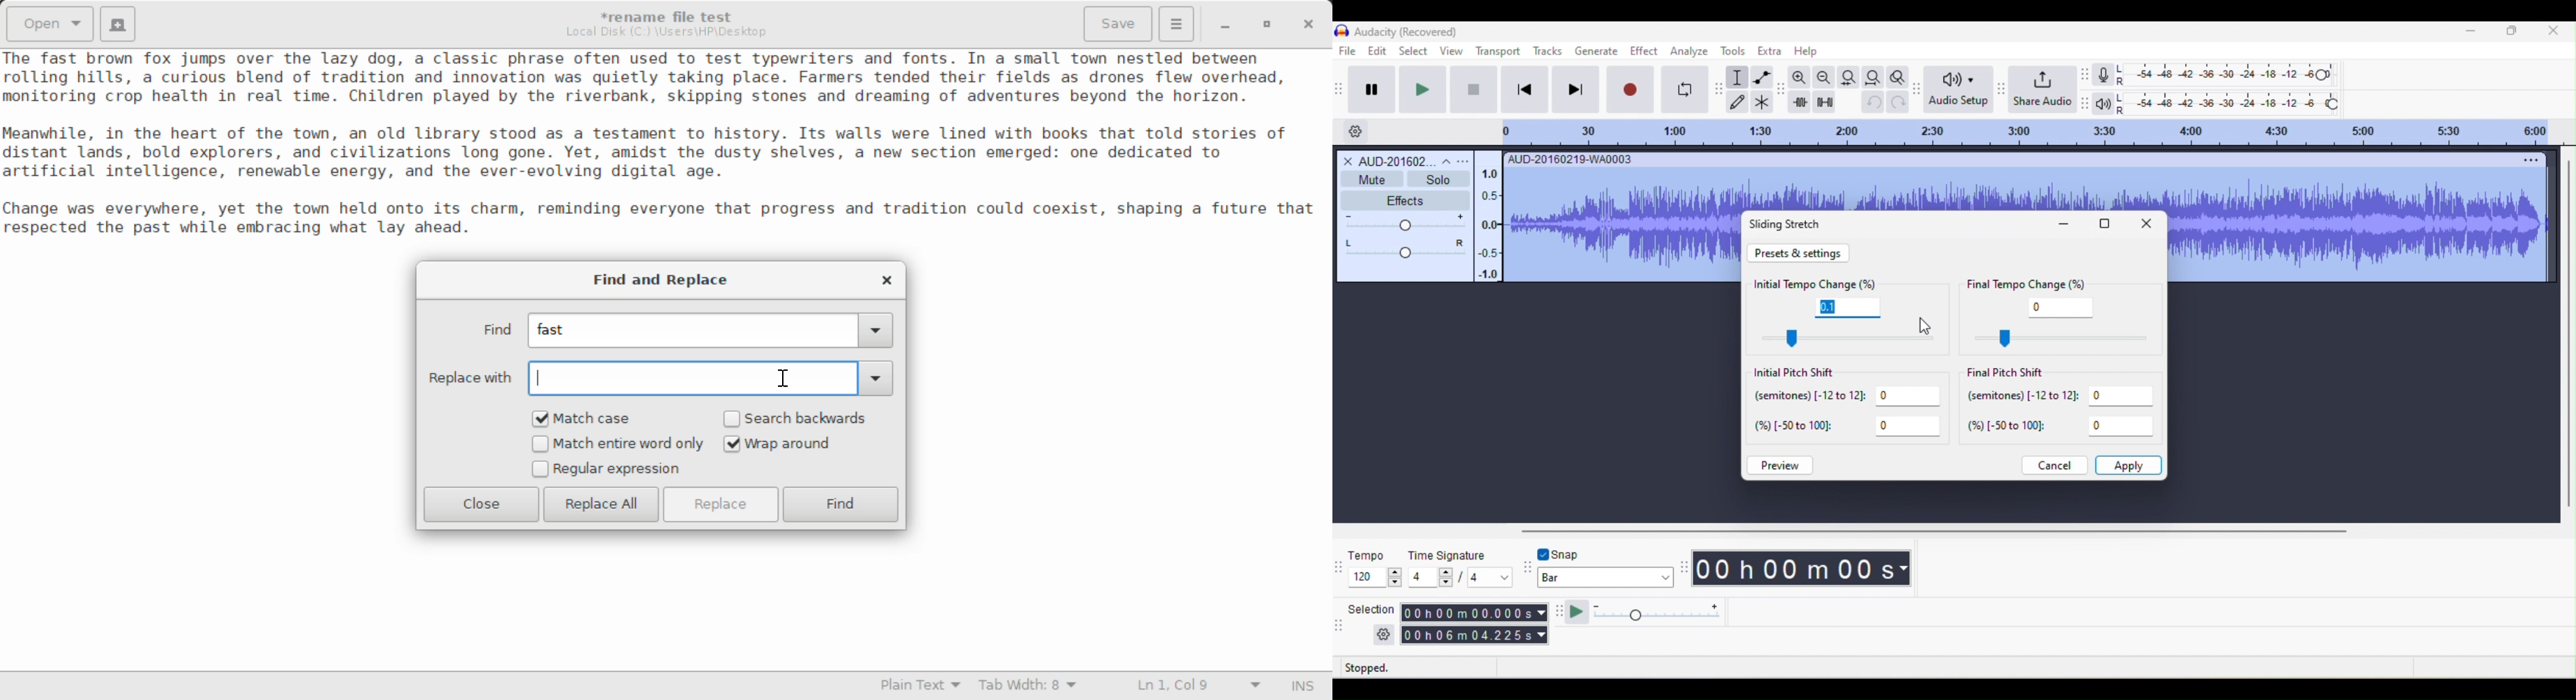 The image size is (2576, 700). What do you see at coordinates (1800, 102) in the screenshot?
I see `trim audio outside selection` at bounding box center [1800, 102].